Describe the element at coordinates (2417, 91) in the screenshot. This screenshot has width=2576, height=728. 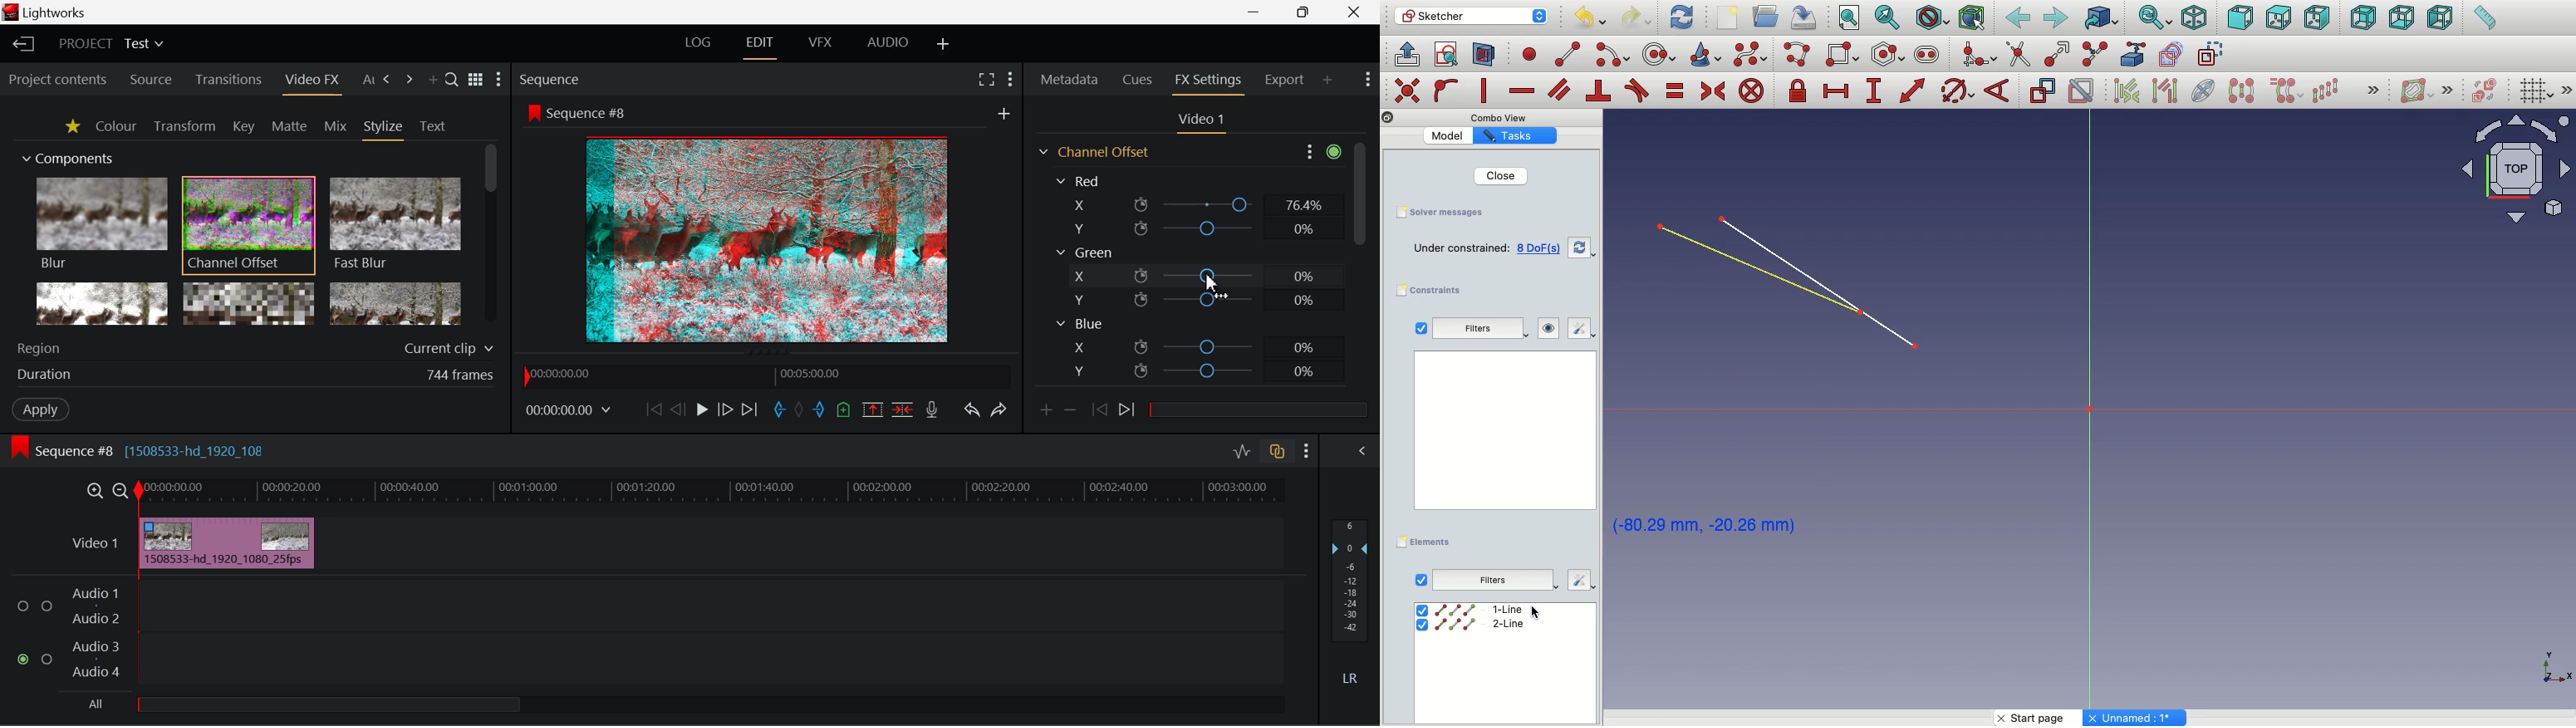
I see `Show/hide B-spline information layer` at that location.